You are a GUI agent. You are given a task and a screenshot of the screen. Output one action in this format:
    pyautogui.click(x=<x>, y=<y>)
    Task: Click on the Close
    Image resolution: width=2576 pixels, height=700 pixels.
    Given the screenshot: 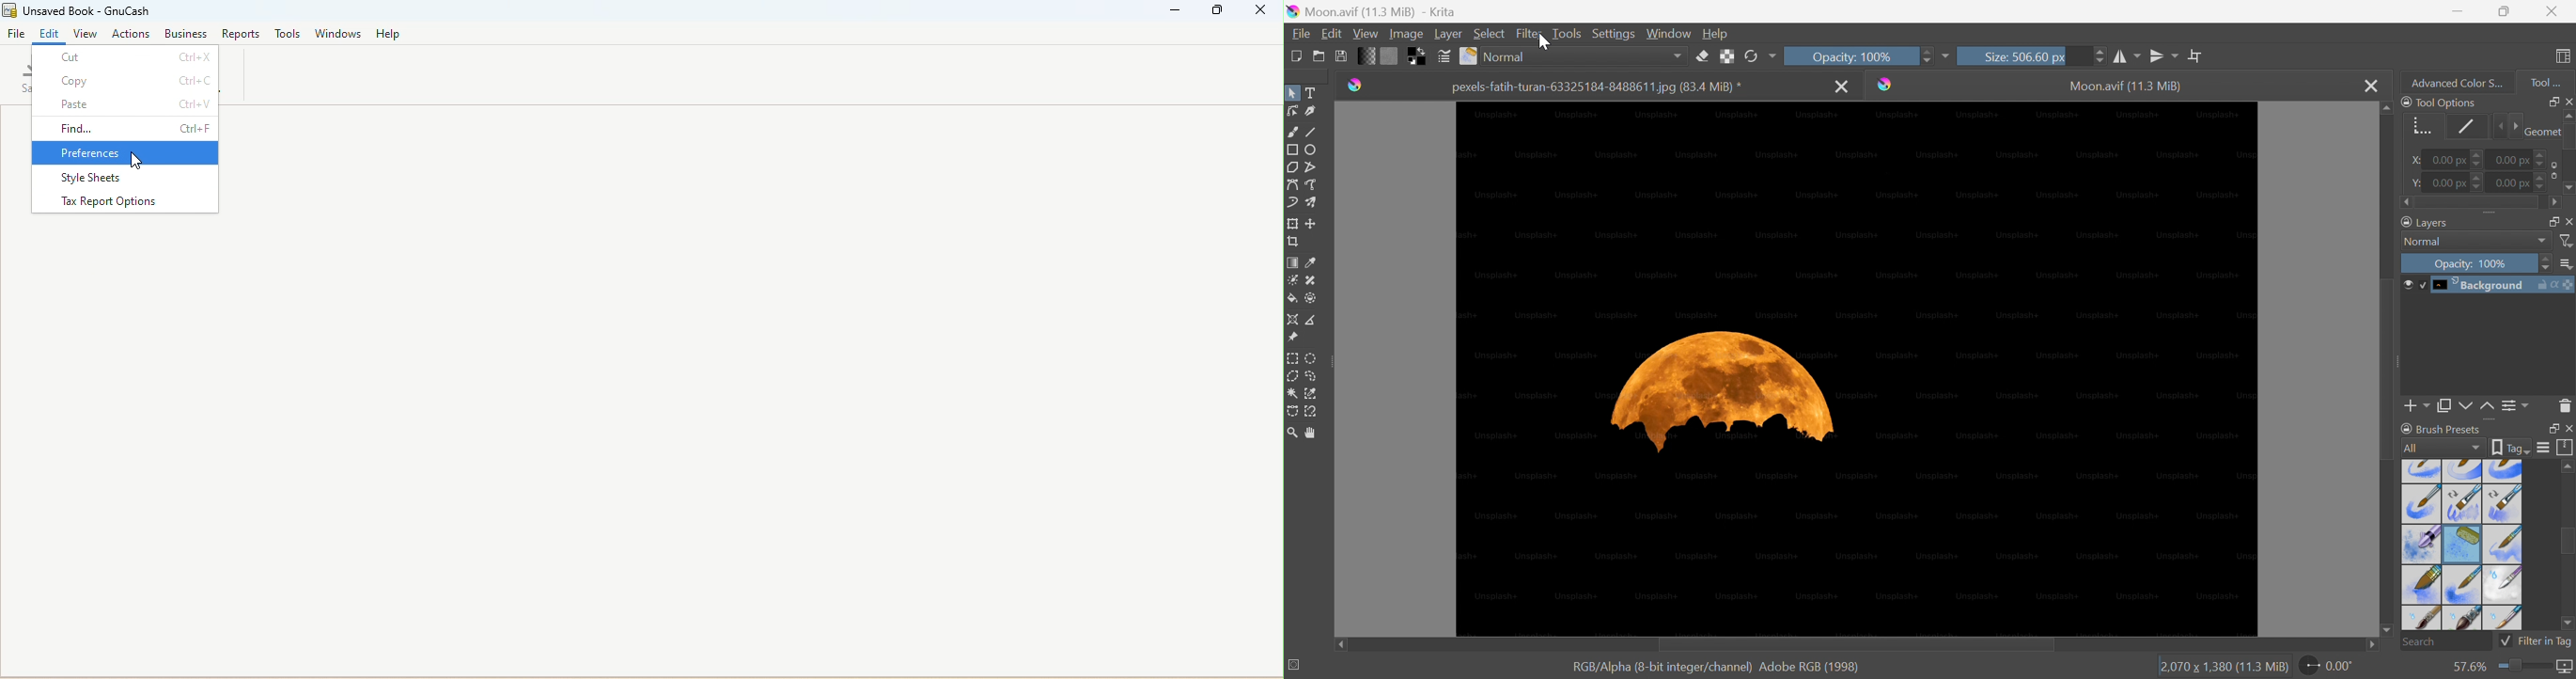 What is the action you would take?
    pyautogui.click(x=1842, y=88)
    